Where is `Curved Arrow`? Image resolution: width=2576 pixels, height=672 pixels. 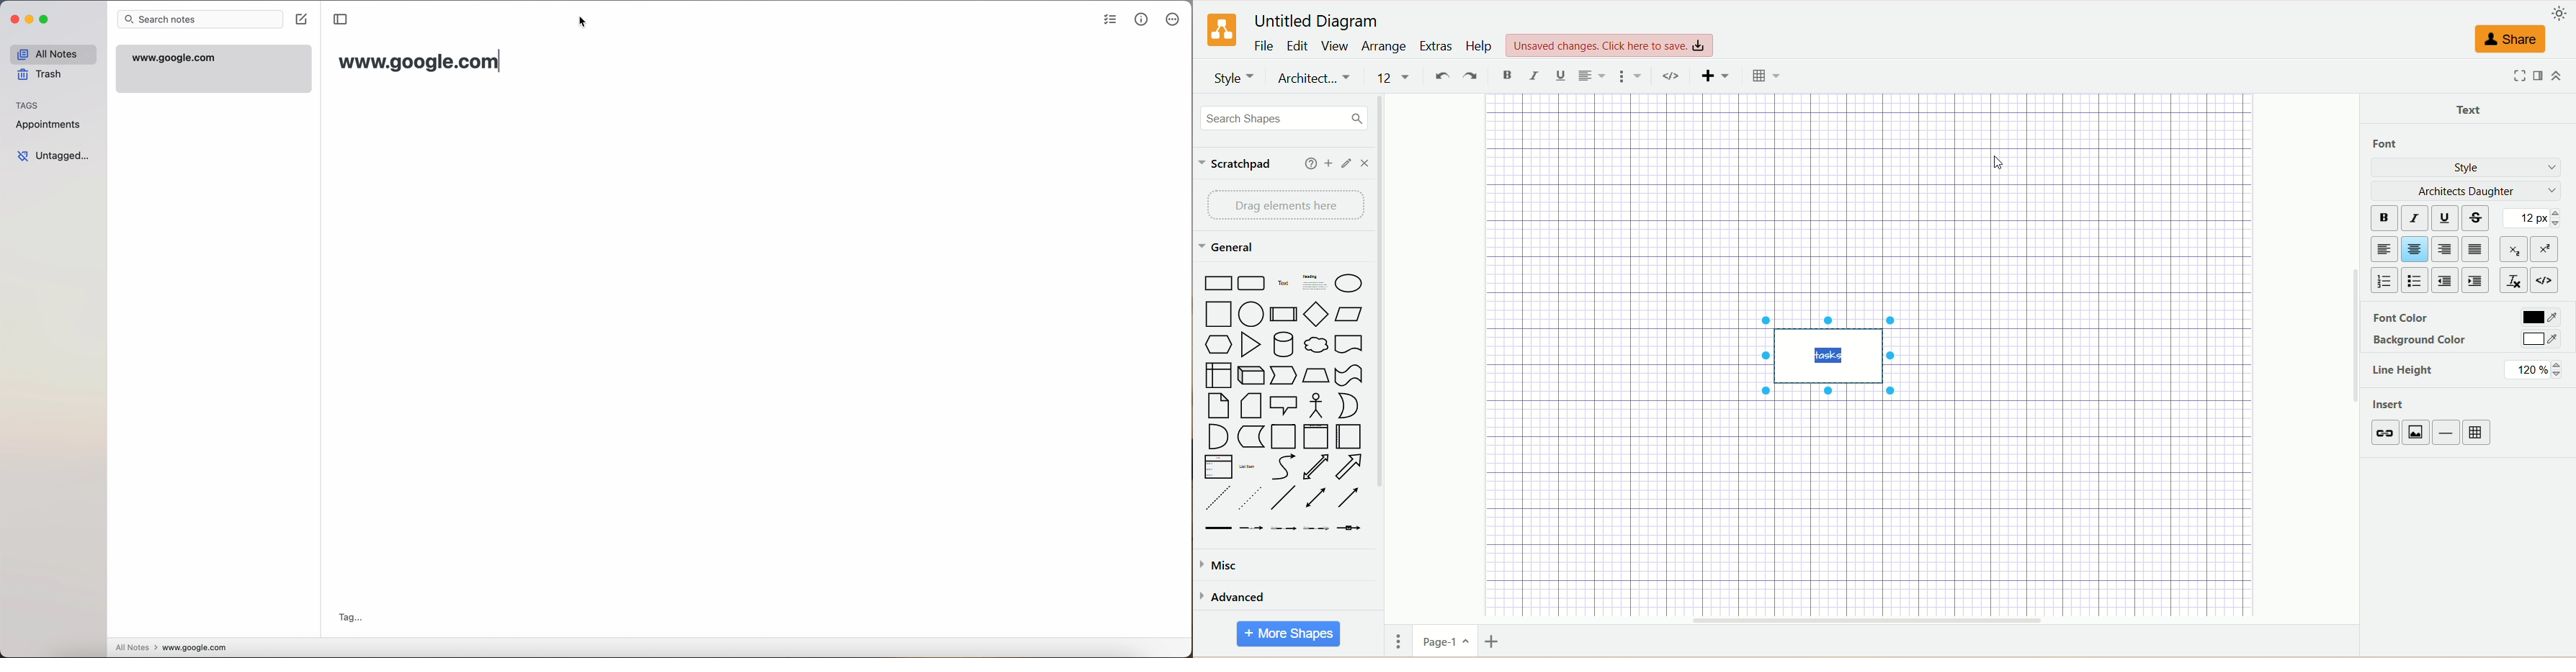 Curved Arrow is located at coordinates (1283, 468).